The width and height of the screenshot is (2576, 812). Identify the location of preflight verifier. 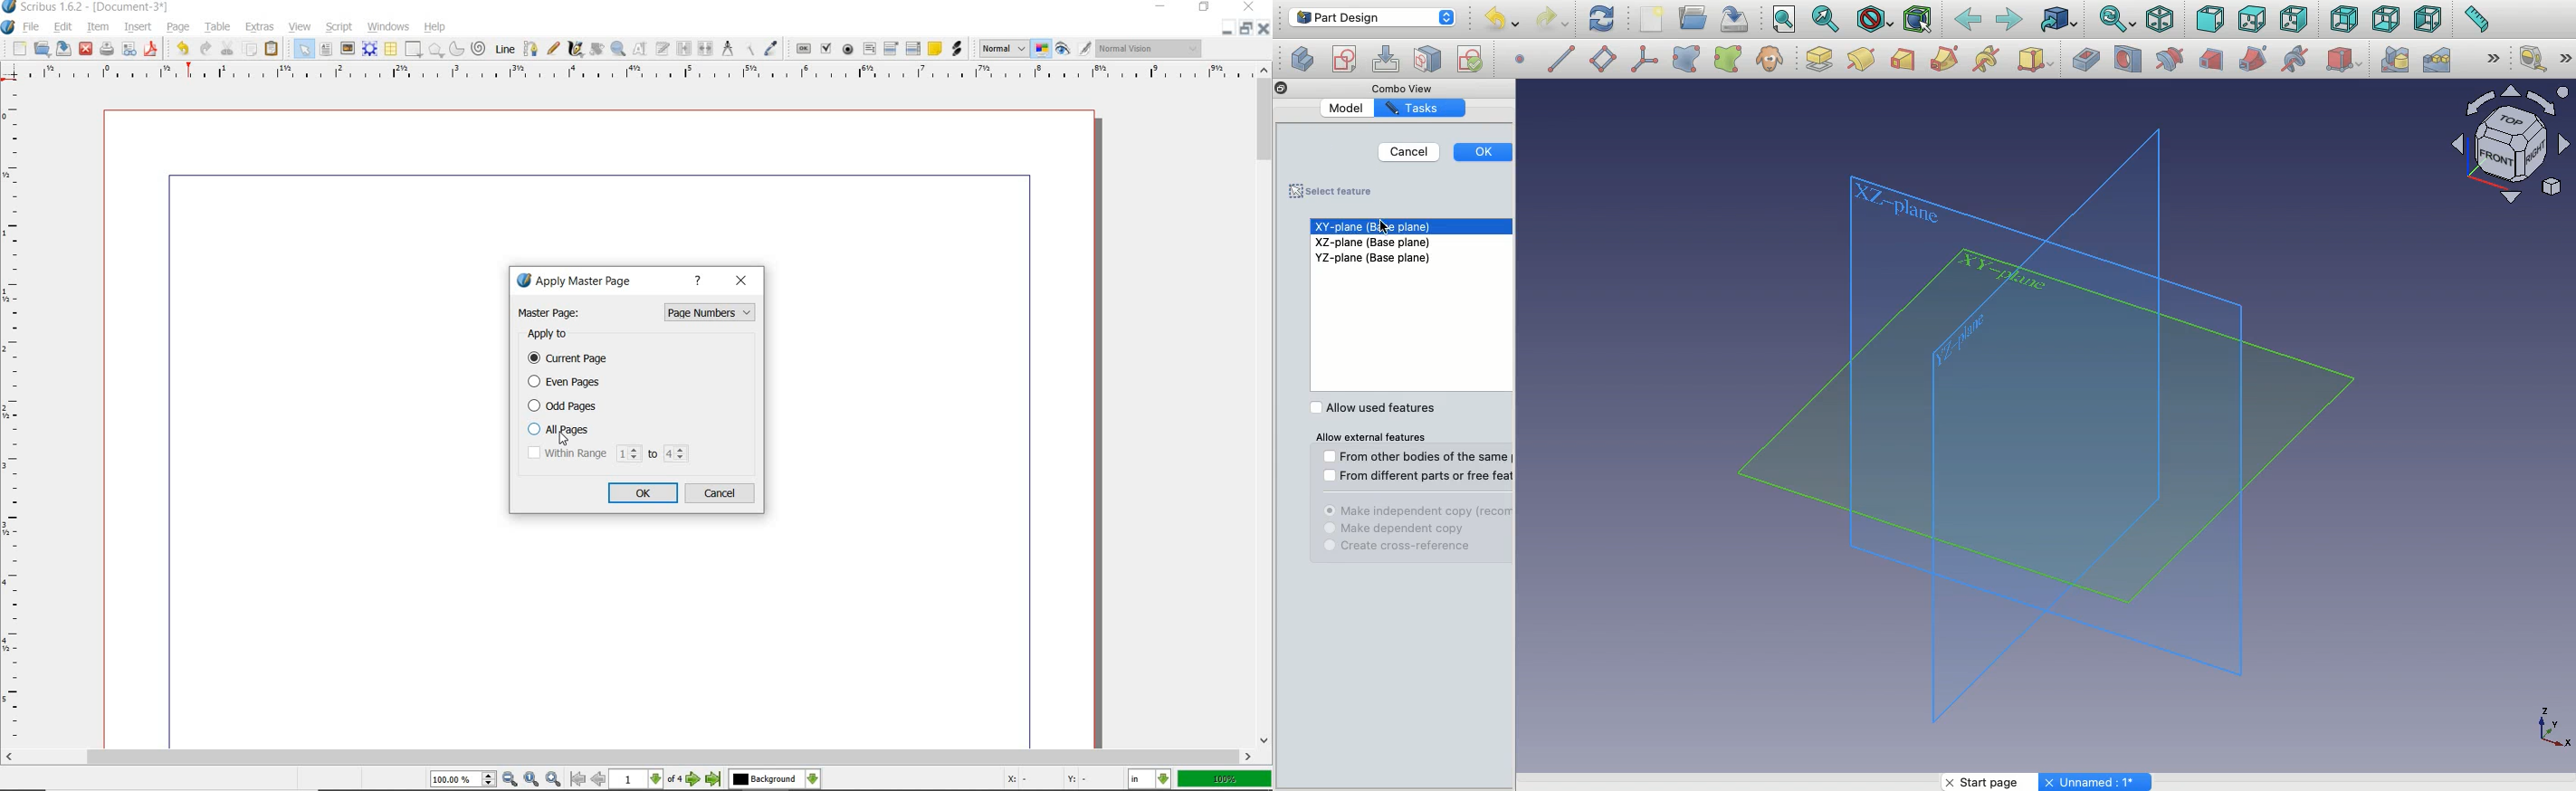
(130, 49).